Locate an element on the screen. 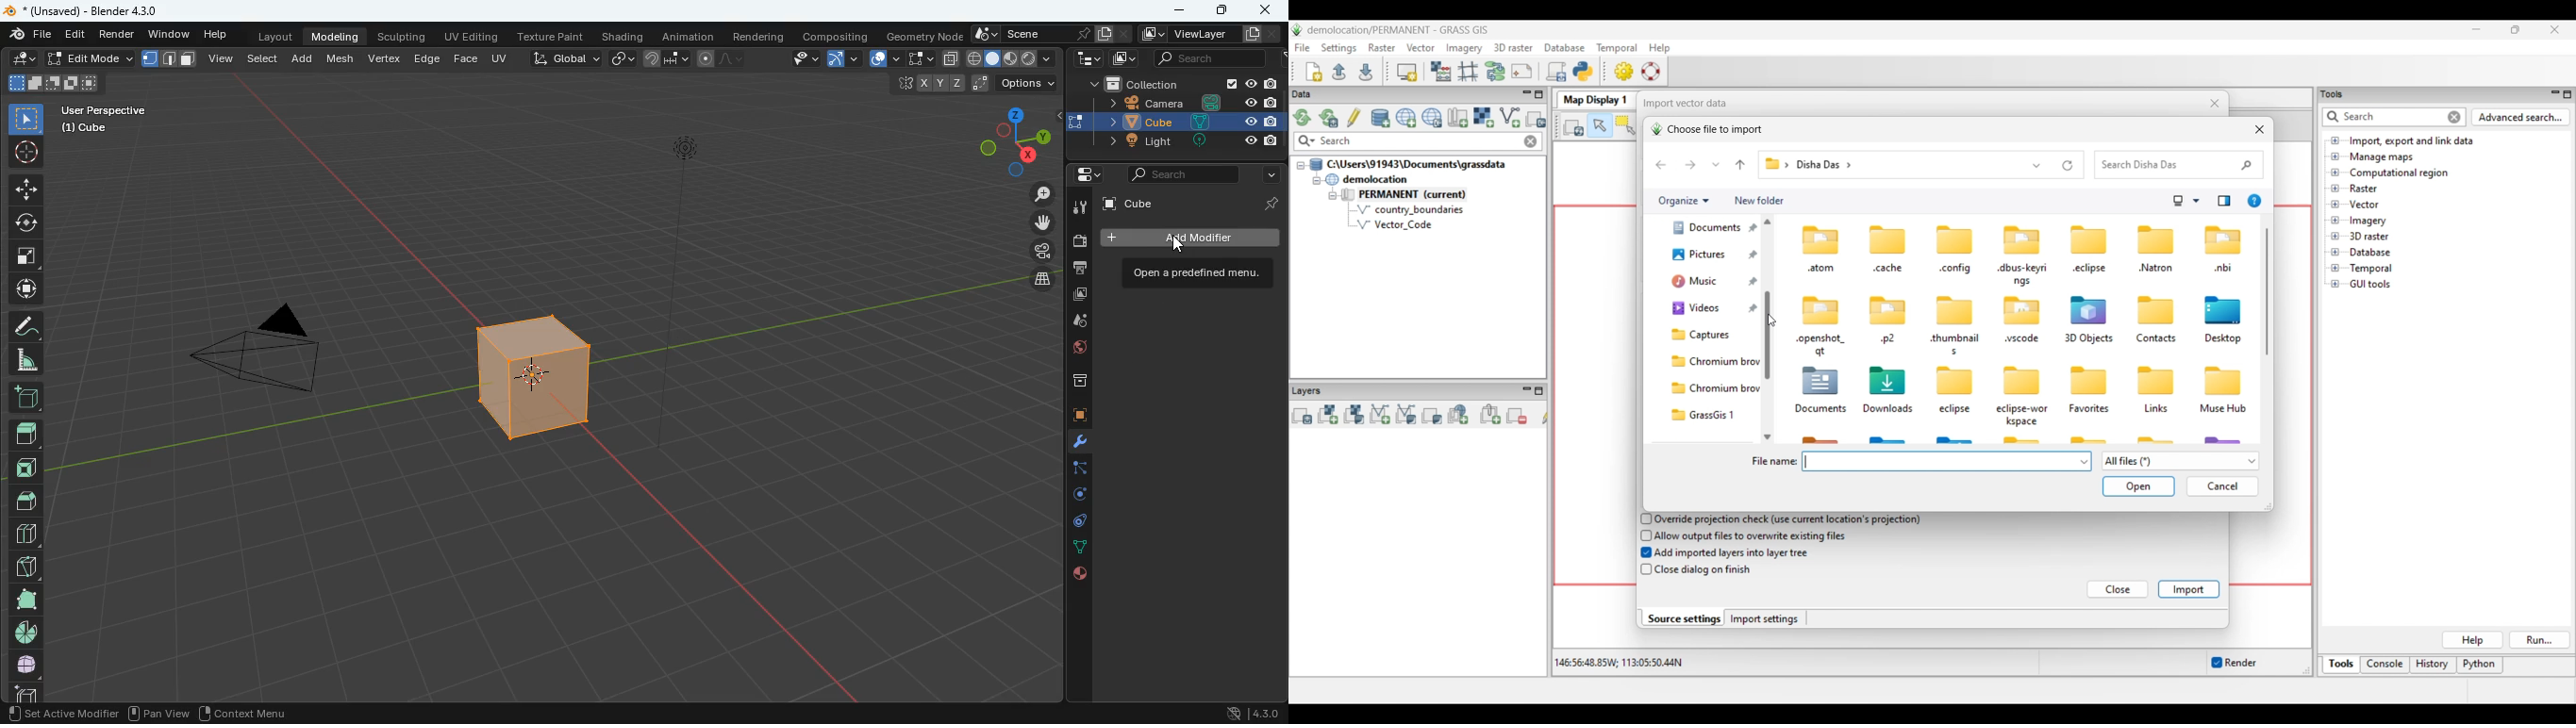 The image size is (2576, 728). Add raster map layer is located at coordinates (1328, 414).